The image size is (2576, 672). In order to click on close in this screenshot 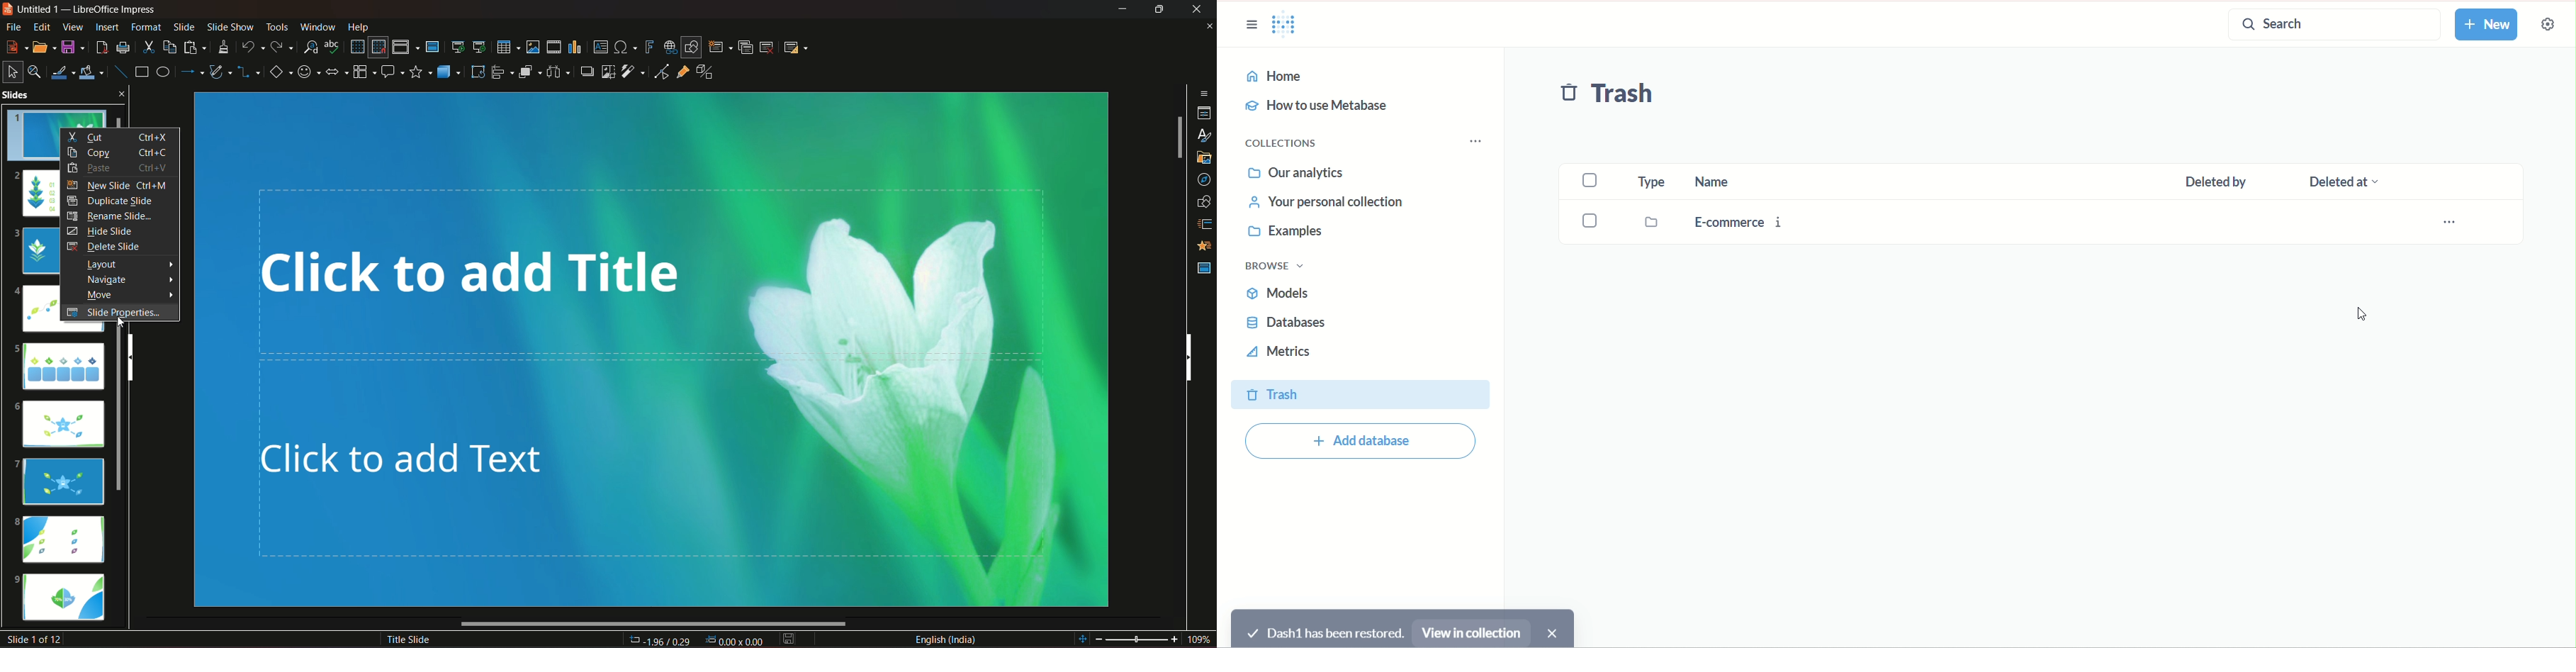, I will do `click(1206, 27)`.